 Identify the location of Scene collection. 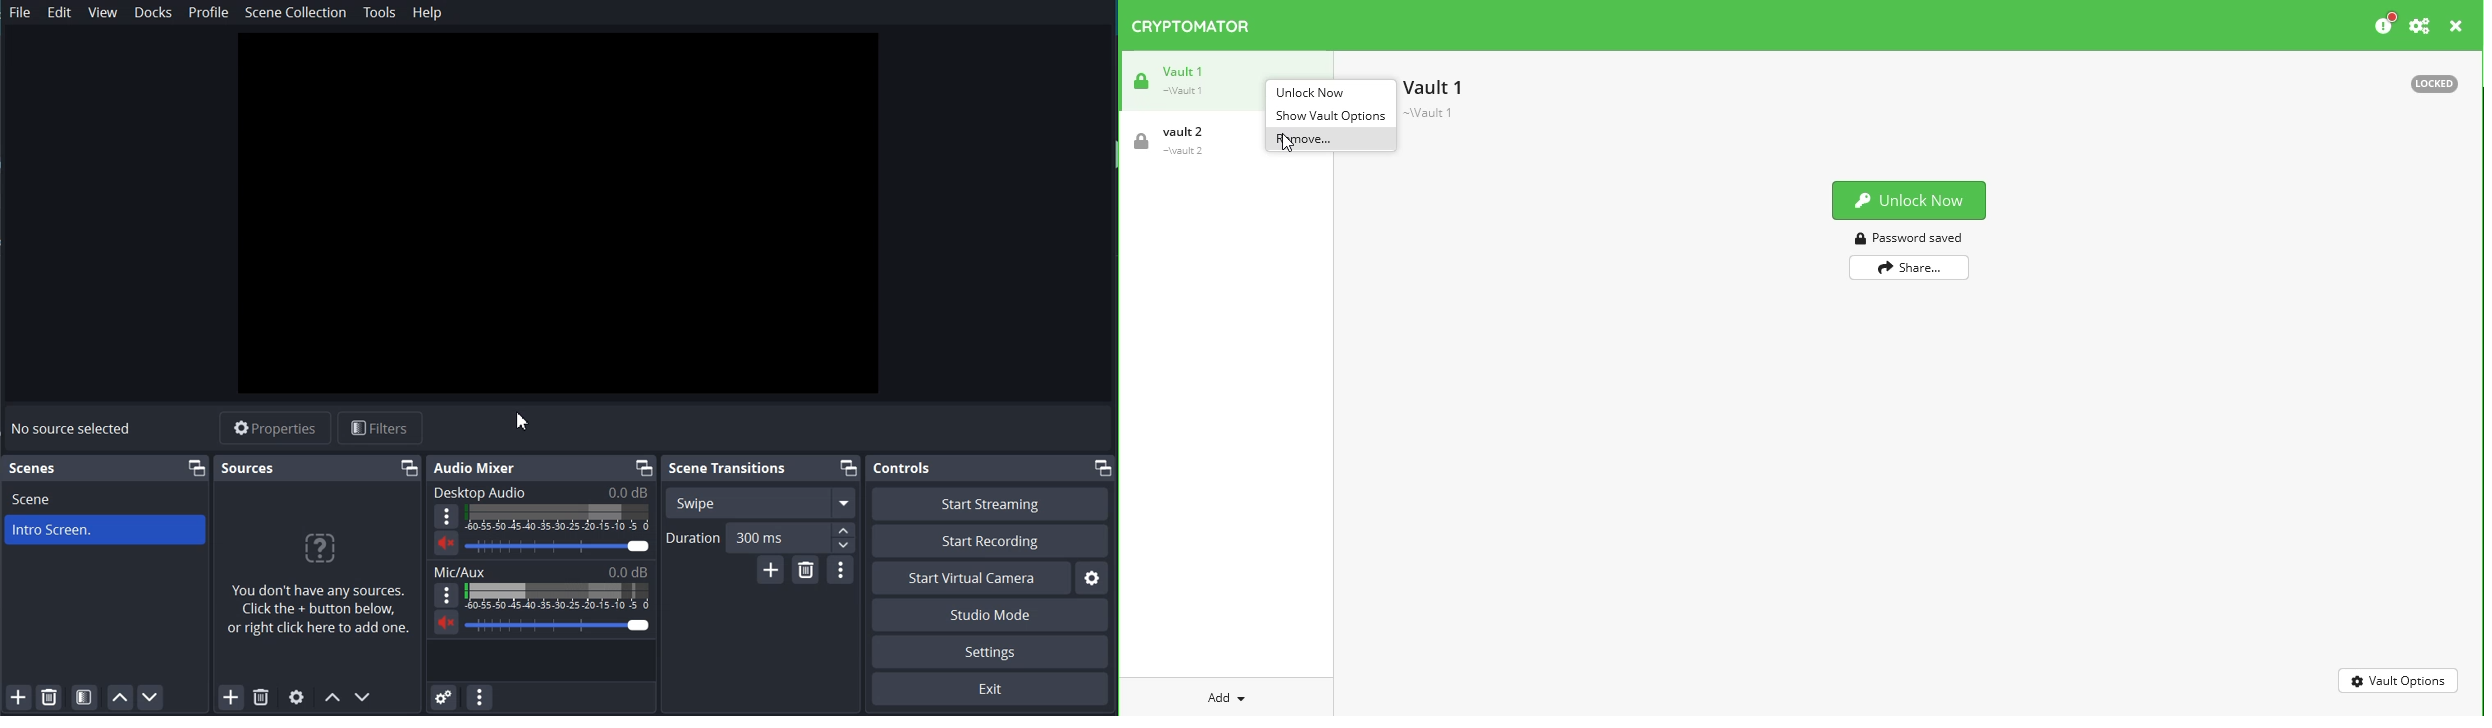
(296, 12).